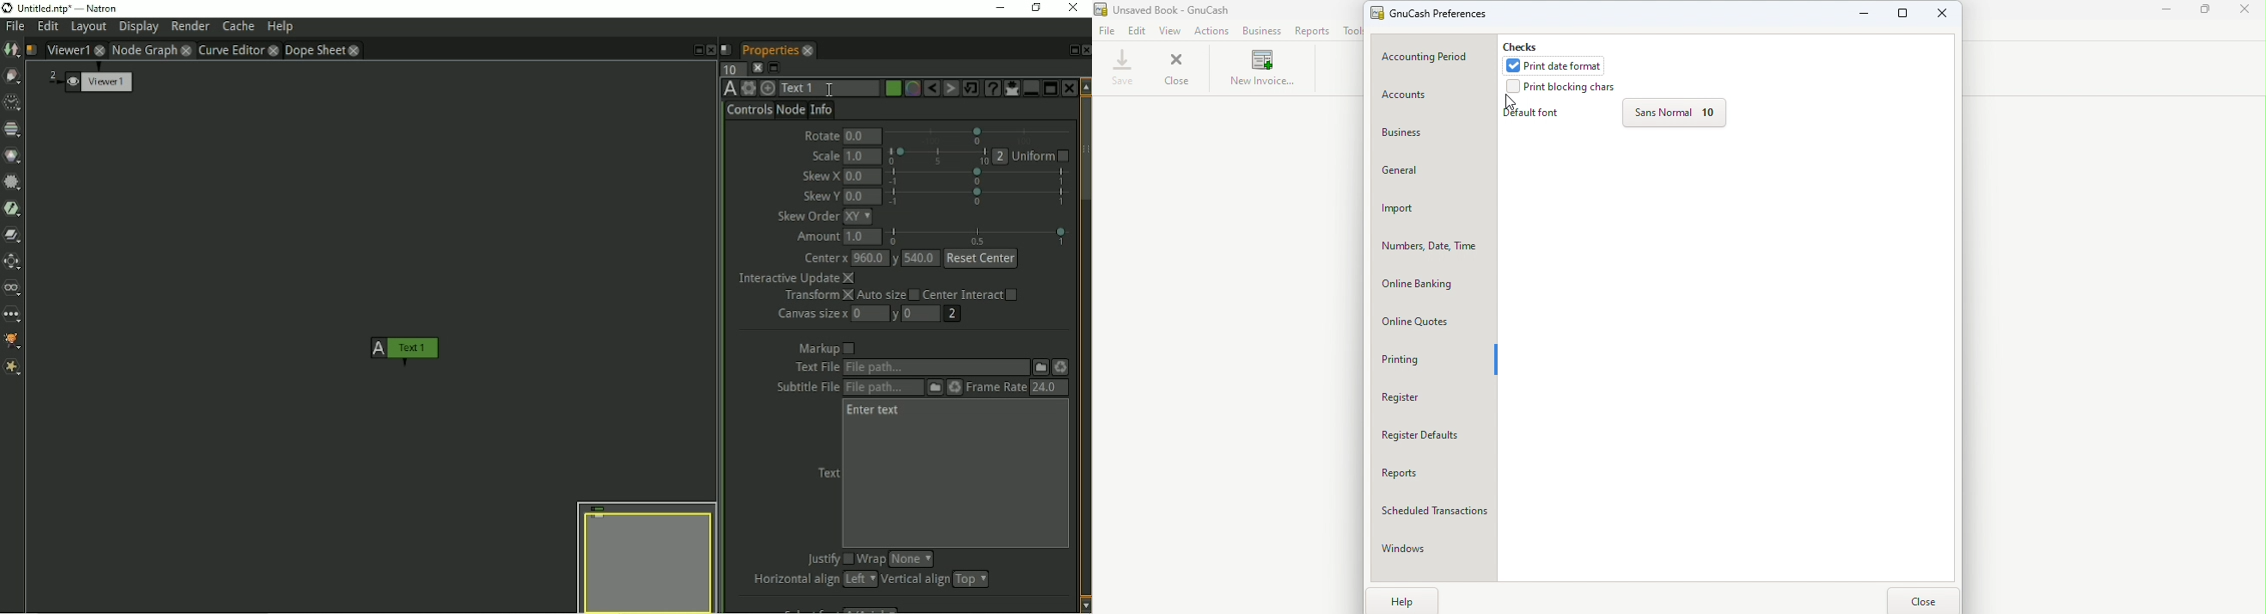 This screenshot has width=2268, height=616. Describe the element at coordinates (1402, 600) in the screenshot. I see `Help` at that location.